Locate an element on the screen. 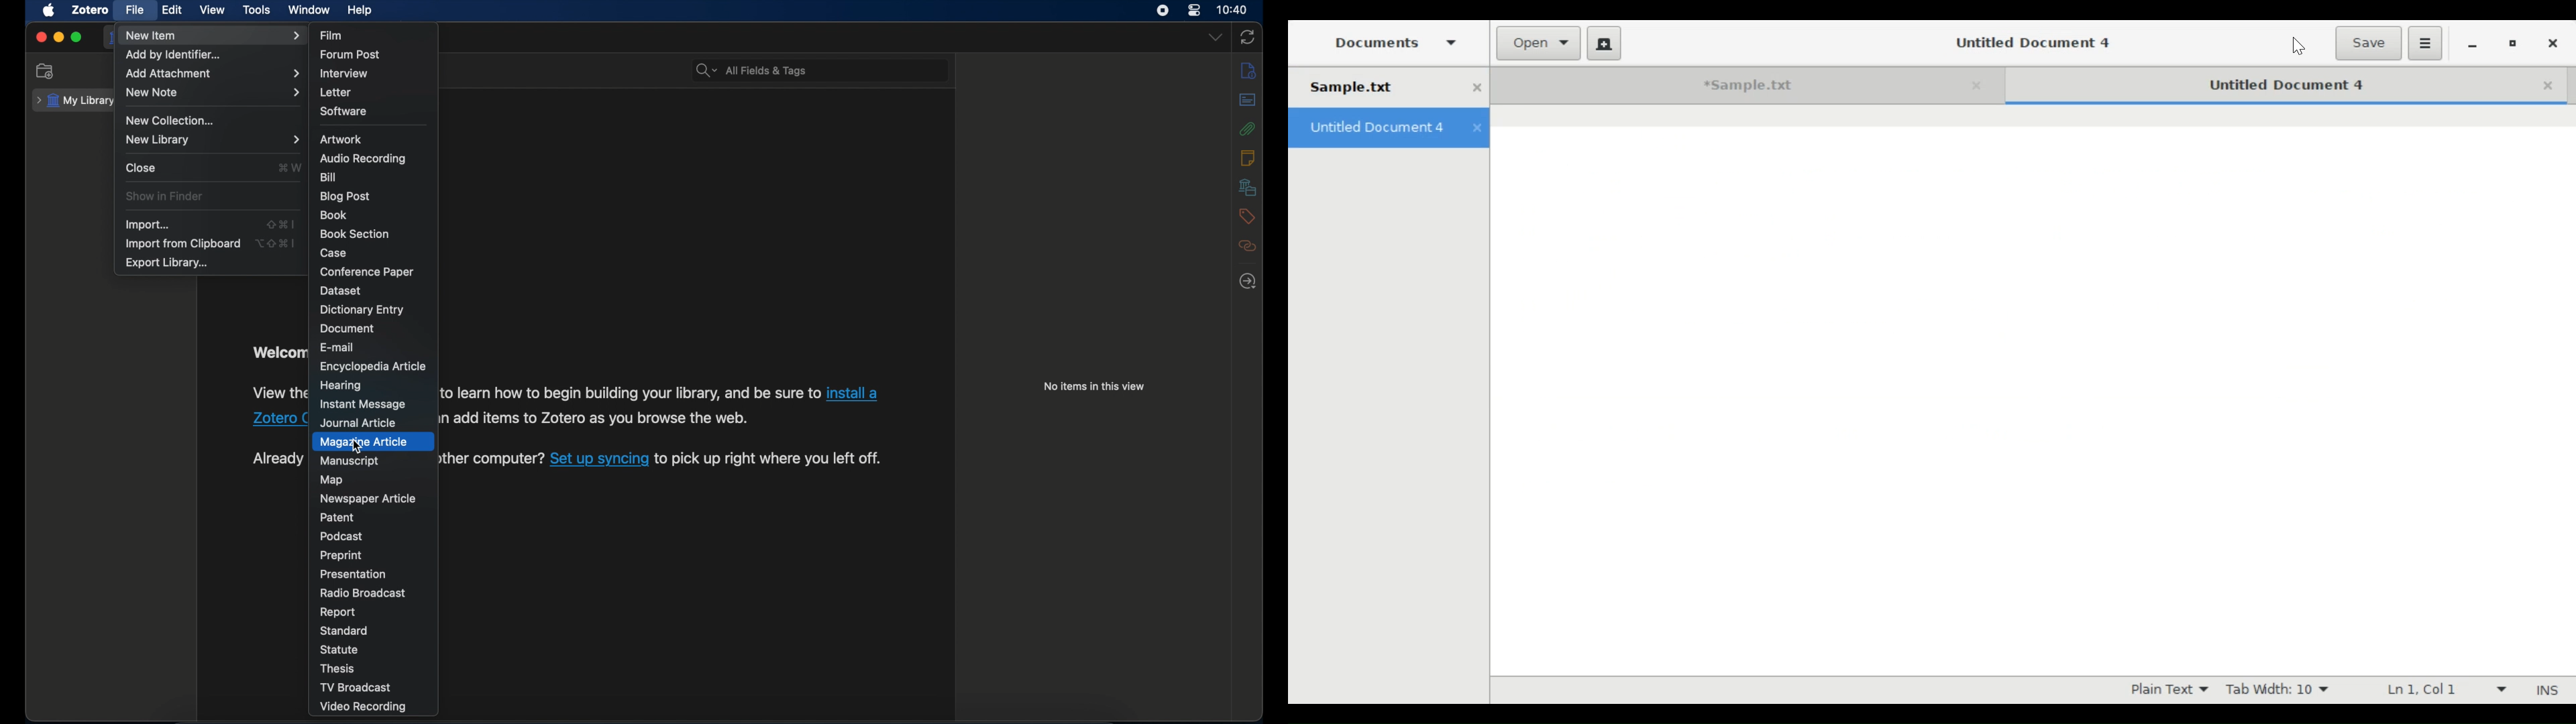  no items in this view is located at coordinates (1094, 386).